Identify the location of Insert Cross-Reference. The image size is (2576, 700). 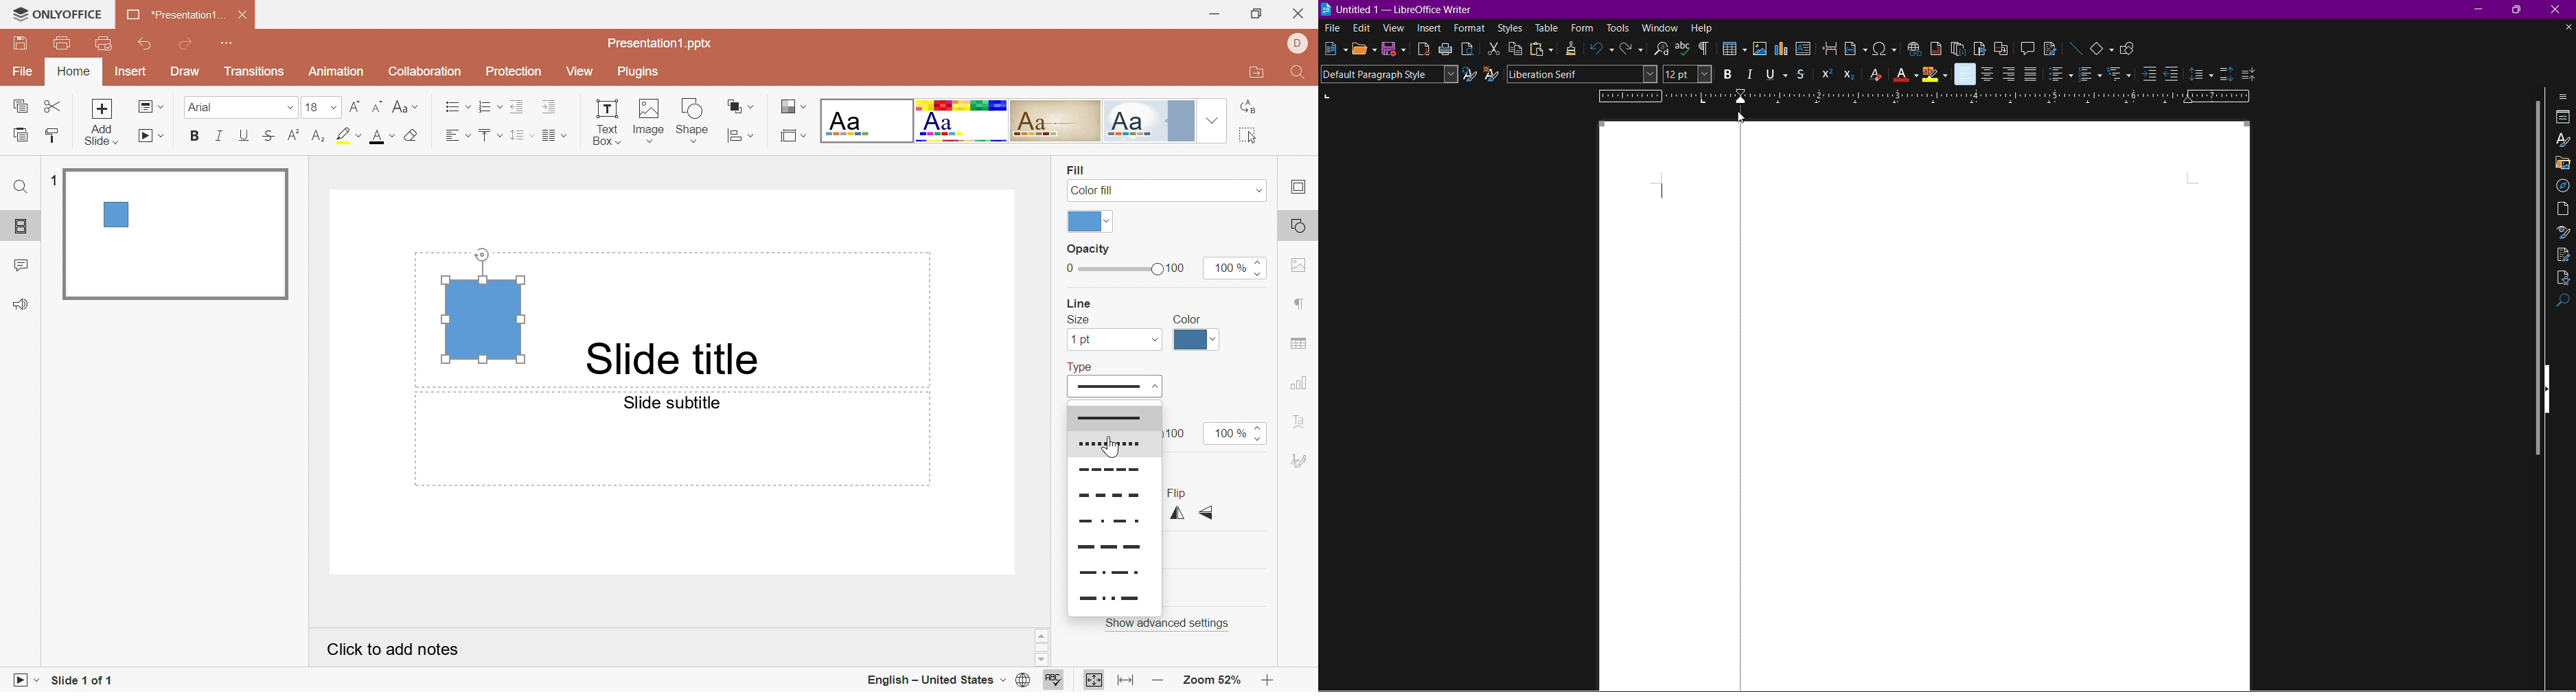
(1999, 47).